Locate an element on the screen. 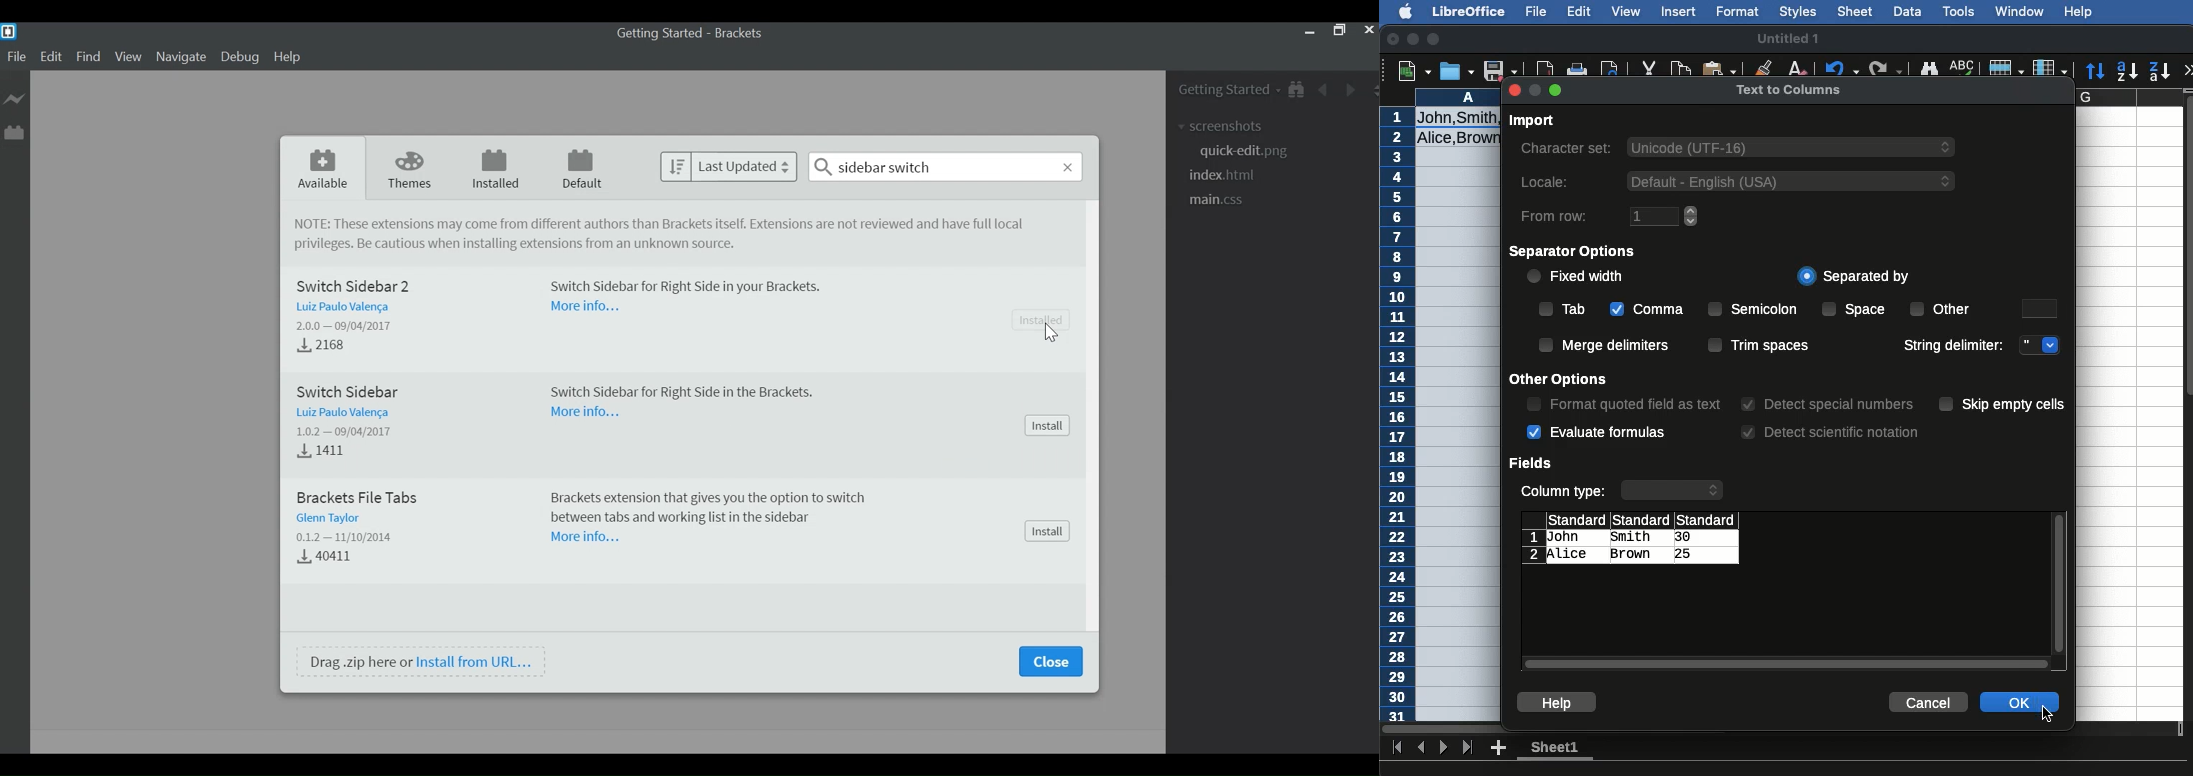 This screenshot has height=784, width=2212. Last sheet is located at coordinates (1467, 748).